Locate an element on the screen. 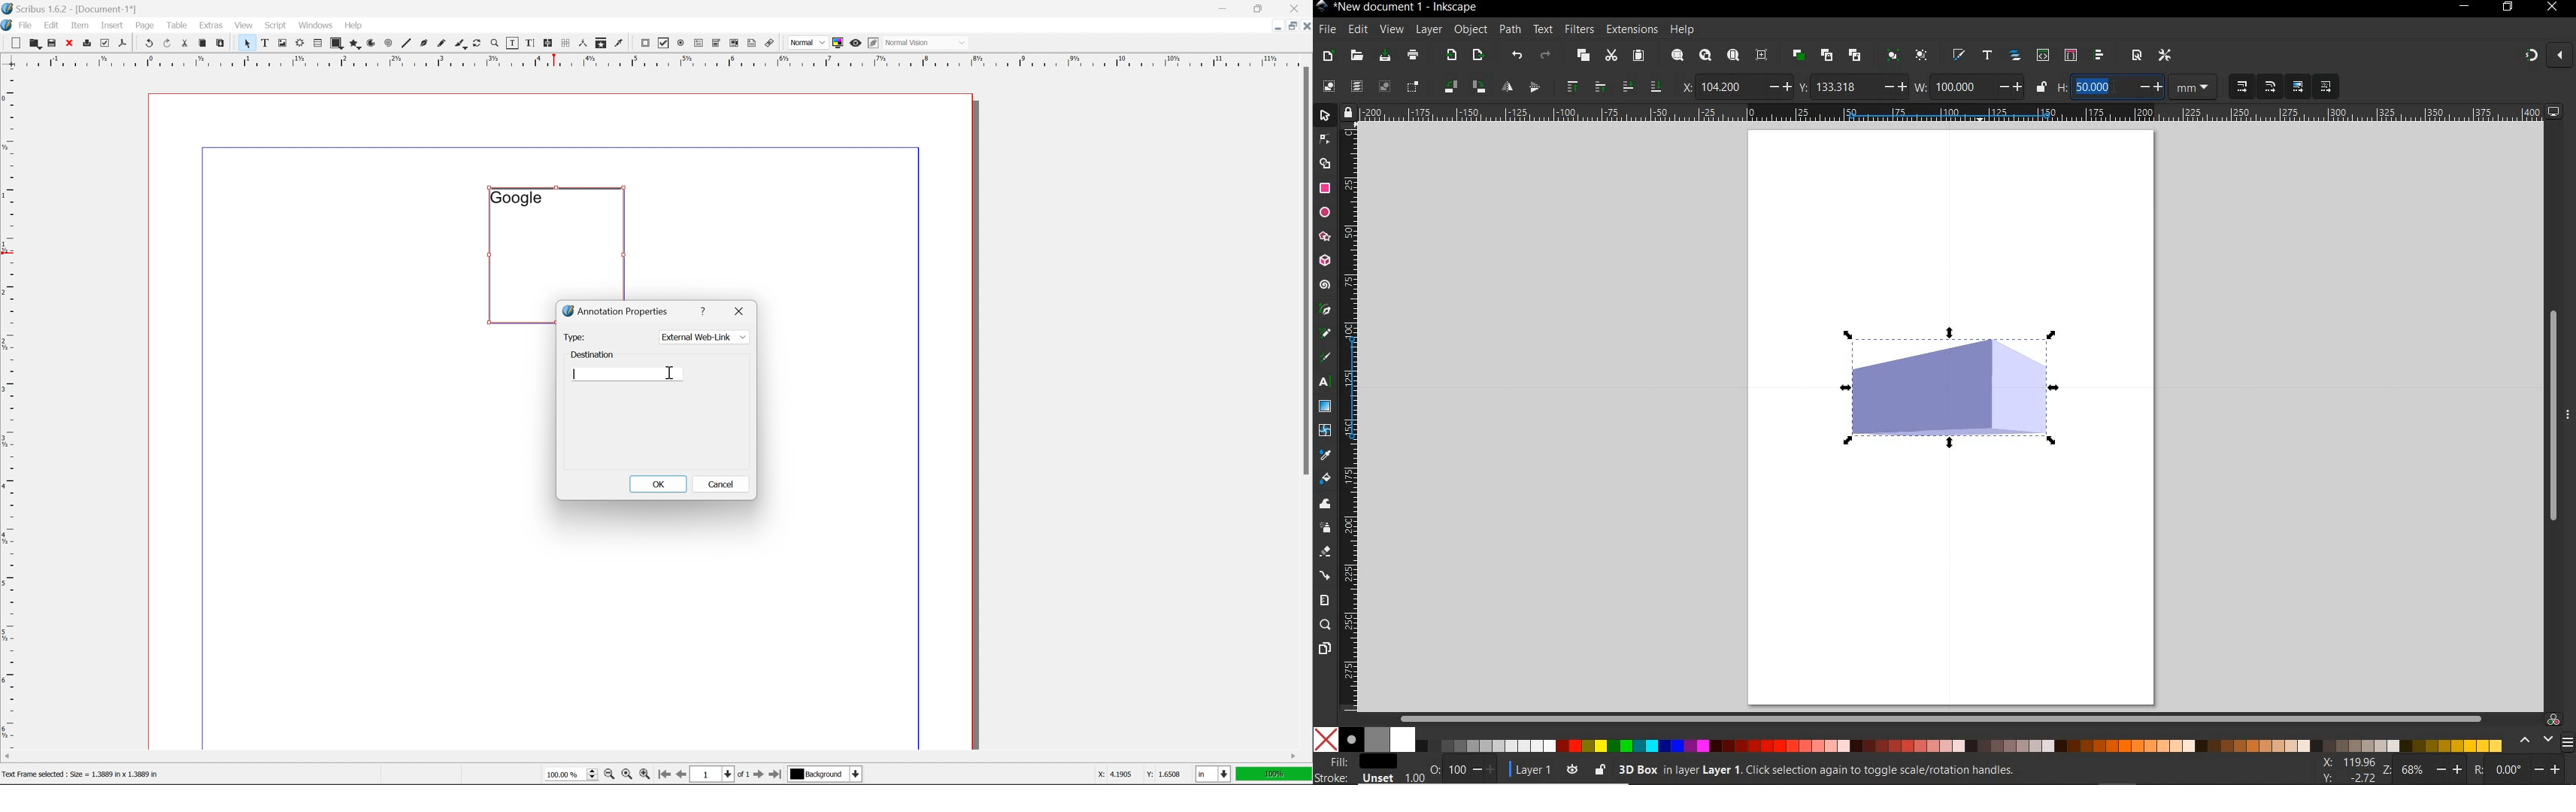 The height and width of the screenshot is (812, 2576). bezier curve is located at coordinates (424, 43).